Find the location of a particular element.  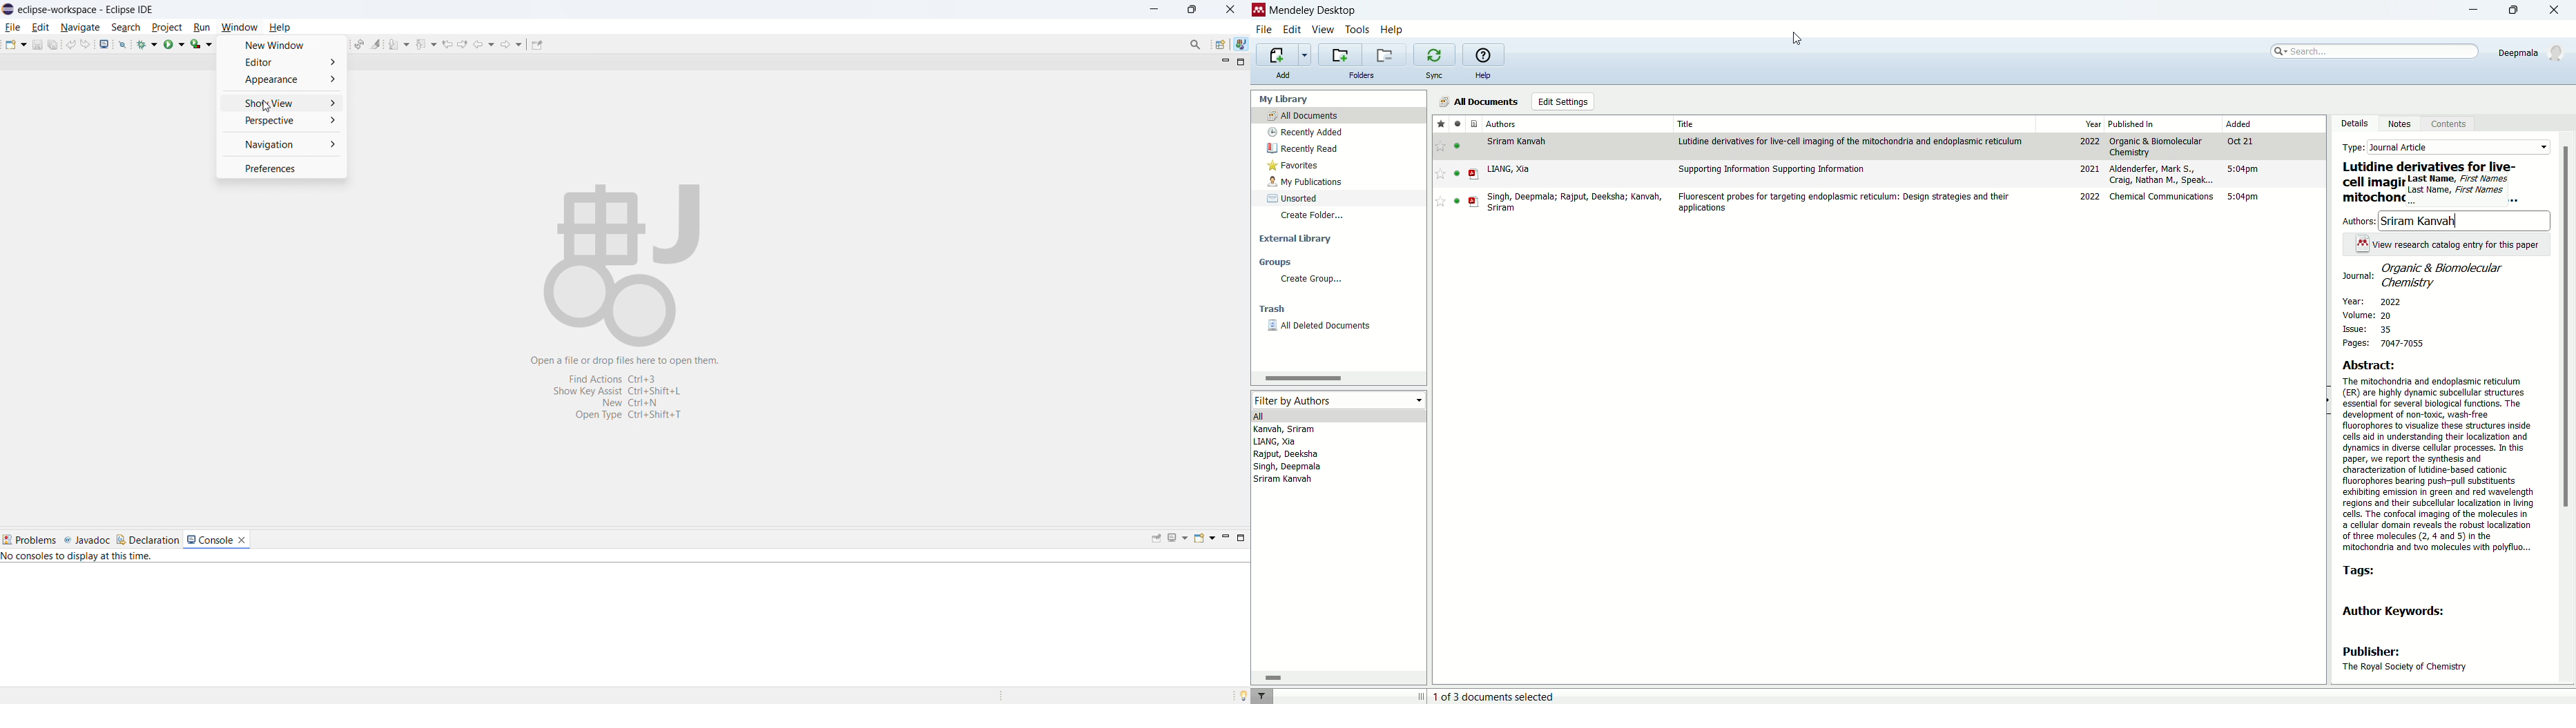

5:04 pm is located at coordinates (2247, 197).